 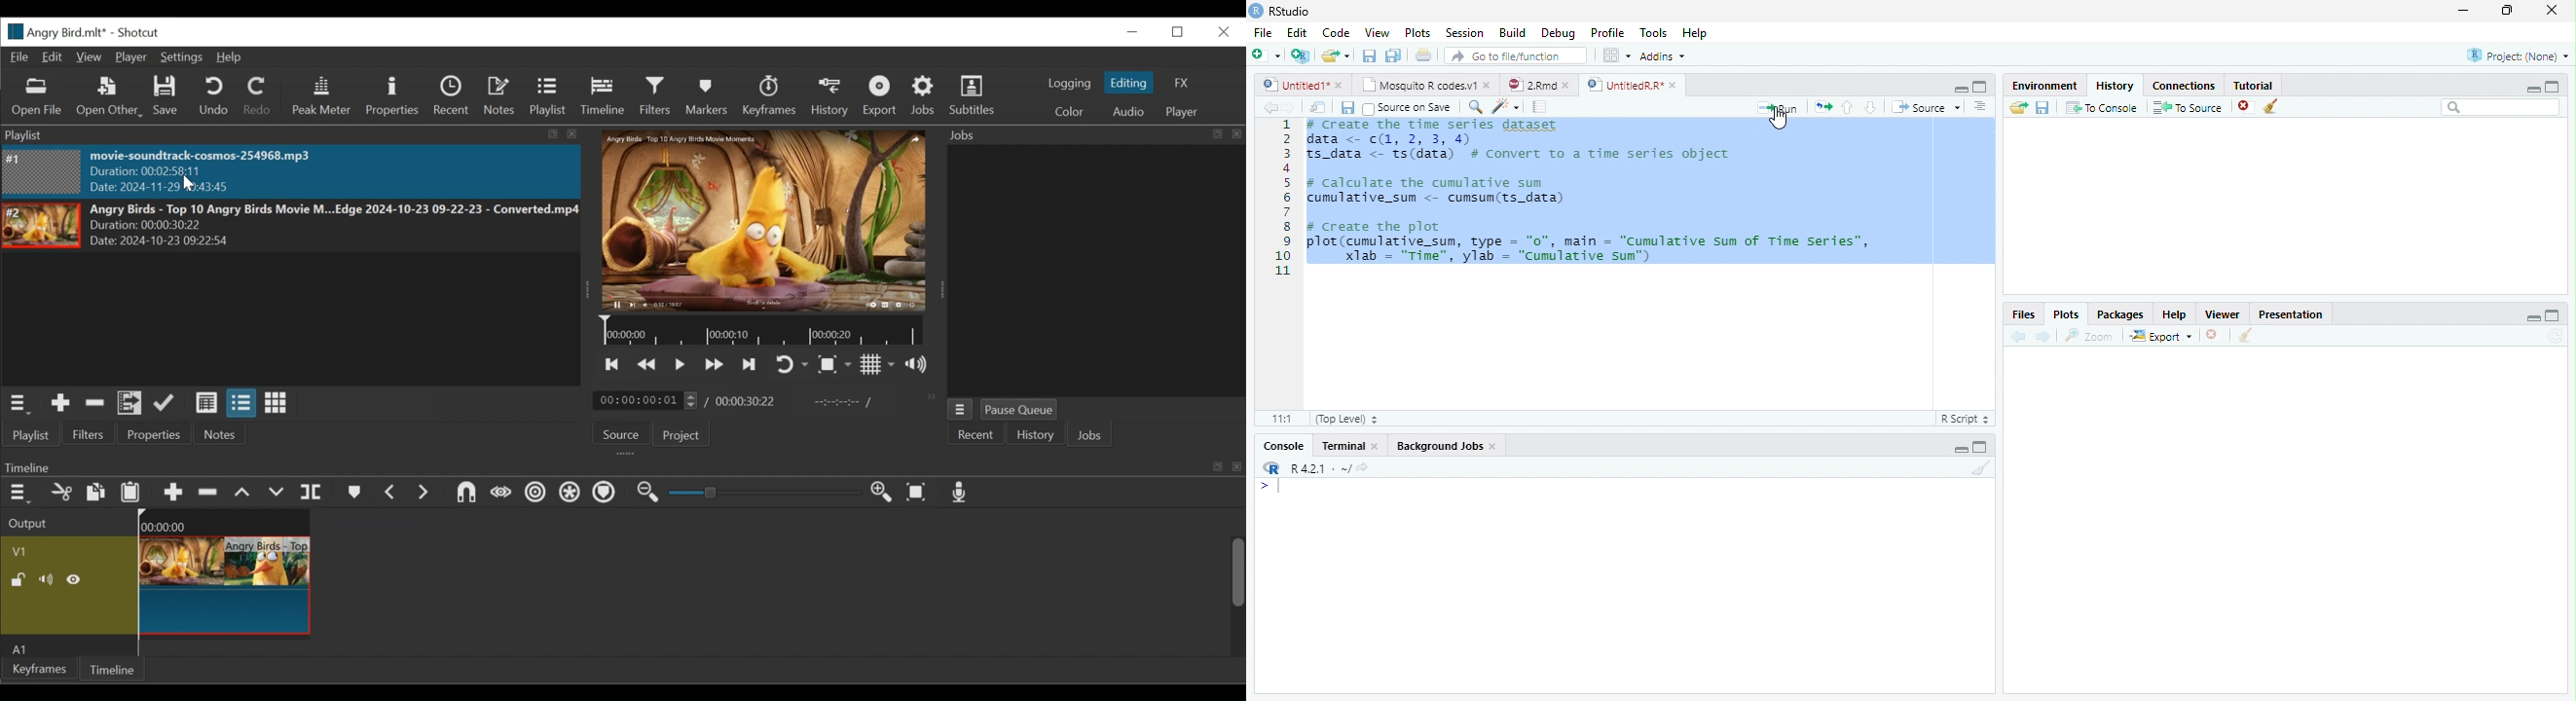 What do you see at coordinates (1083, 271) in the screenshot?
I see `Jobs Panel` at bounding box center [1083, 271].